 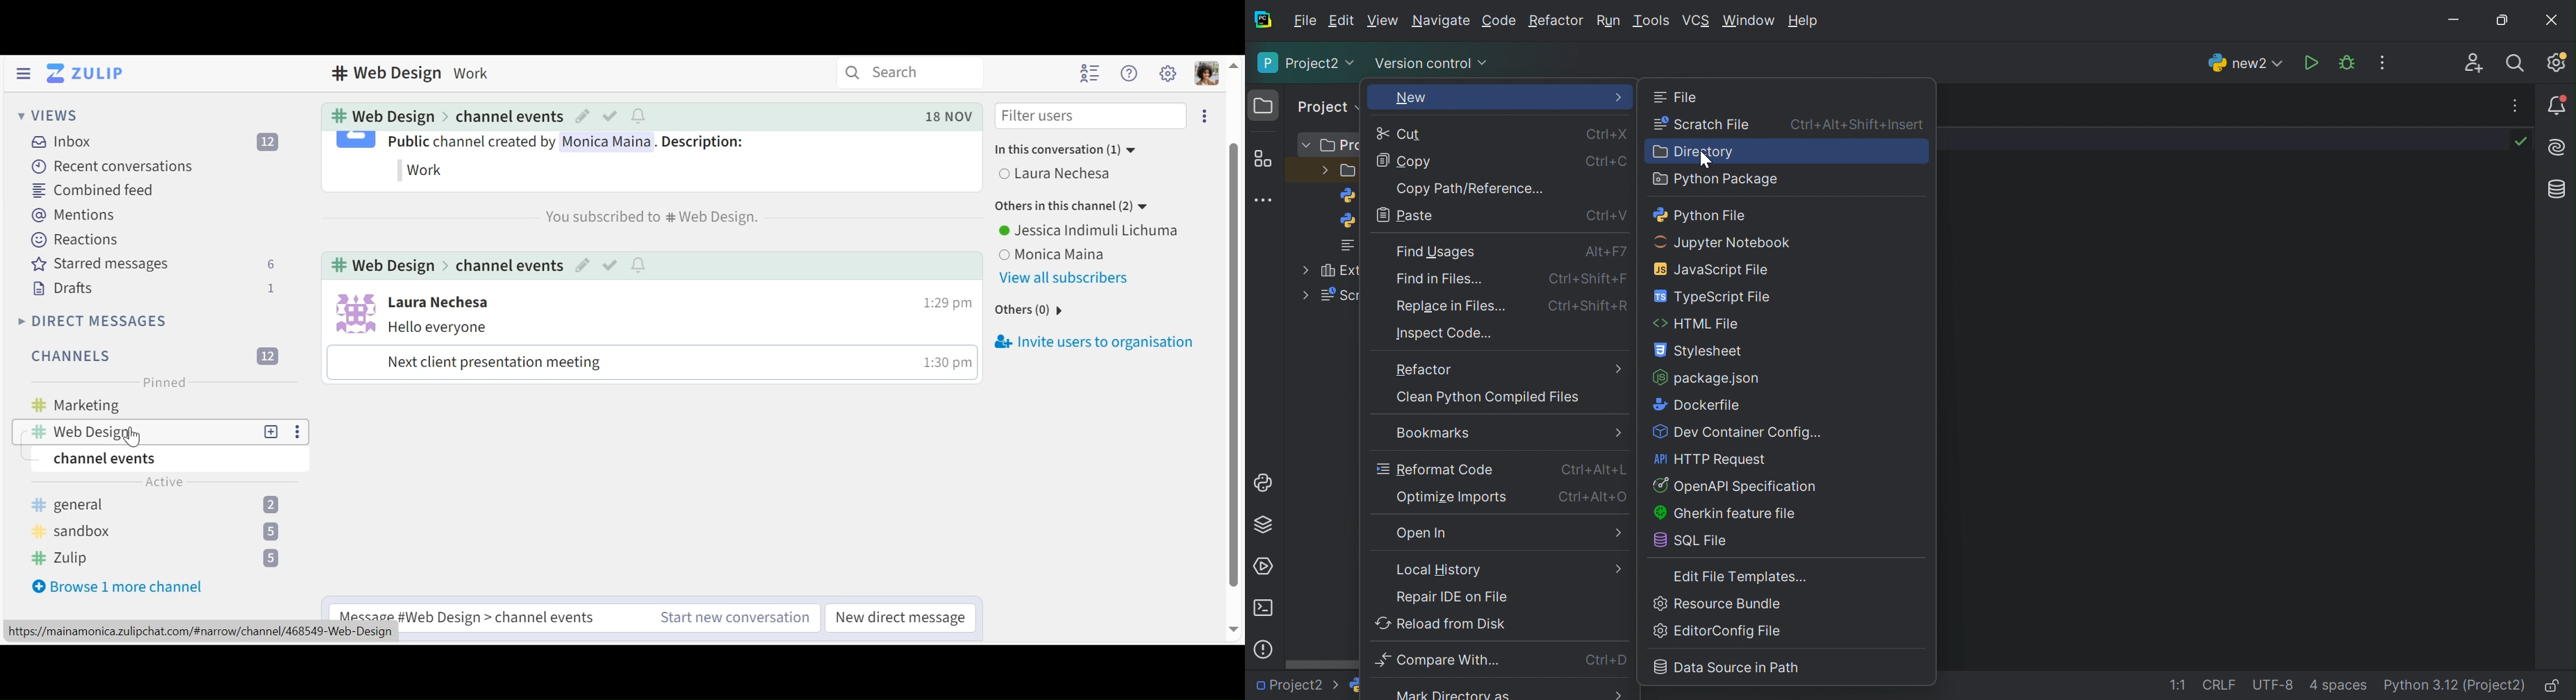 I want to click on New, so click(x=1409, y=99).